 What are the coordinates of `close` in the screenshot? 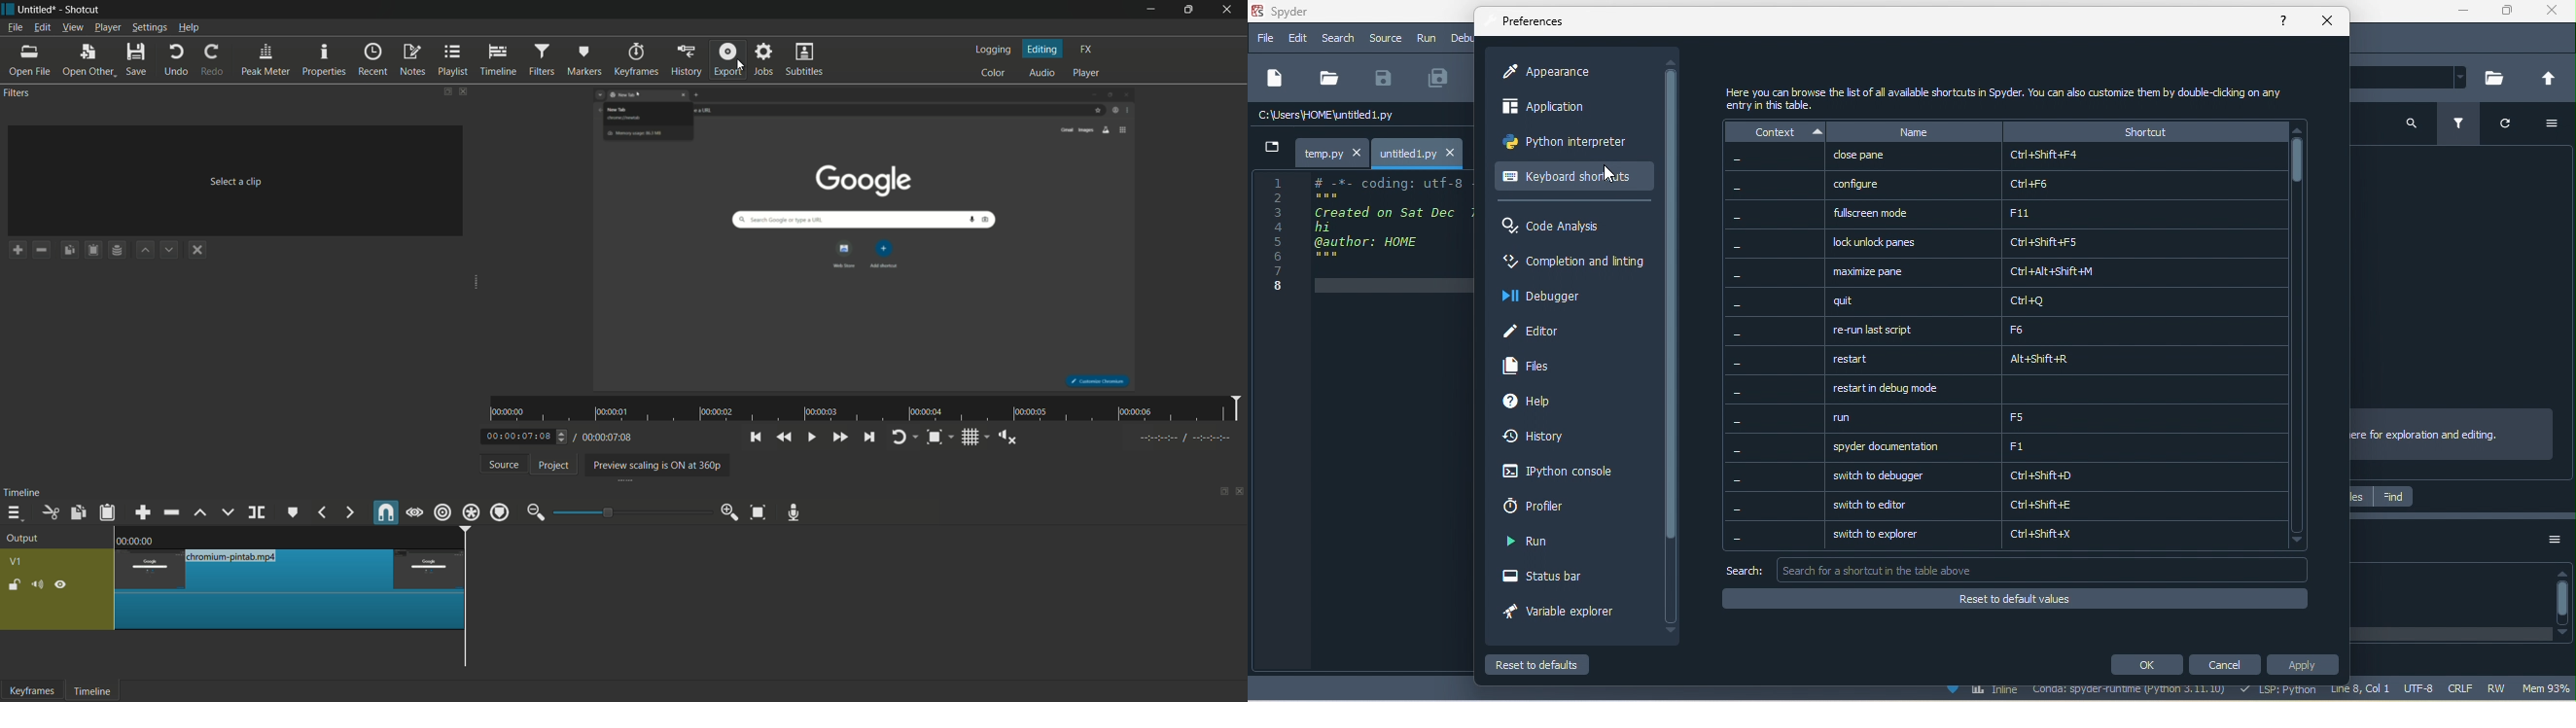 It's located at (2552, 13).